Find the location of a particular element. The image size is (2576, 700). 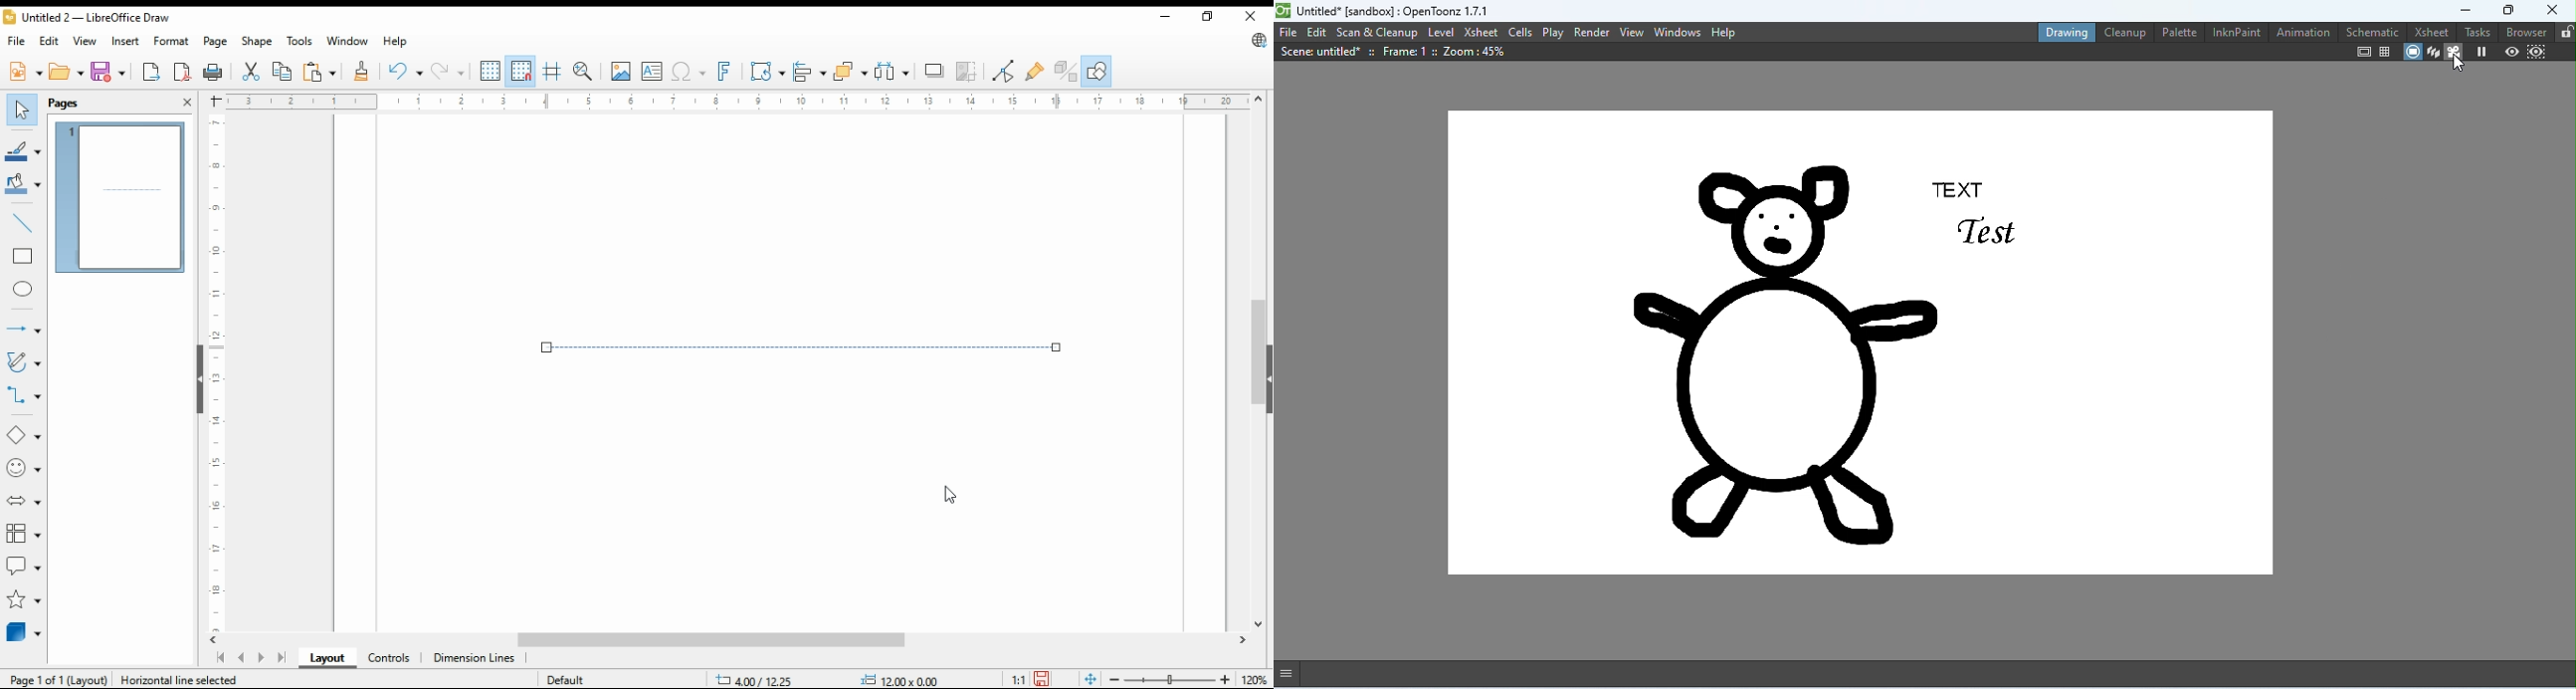

field guide is located at coordinates (2386, 52).